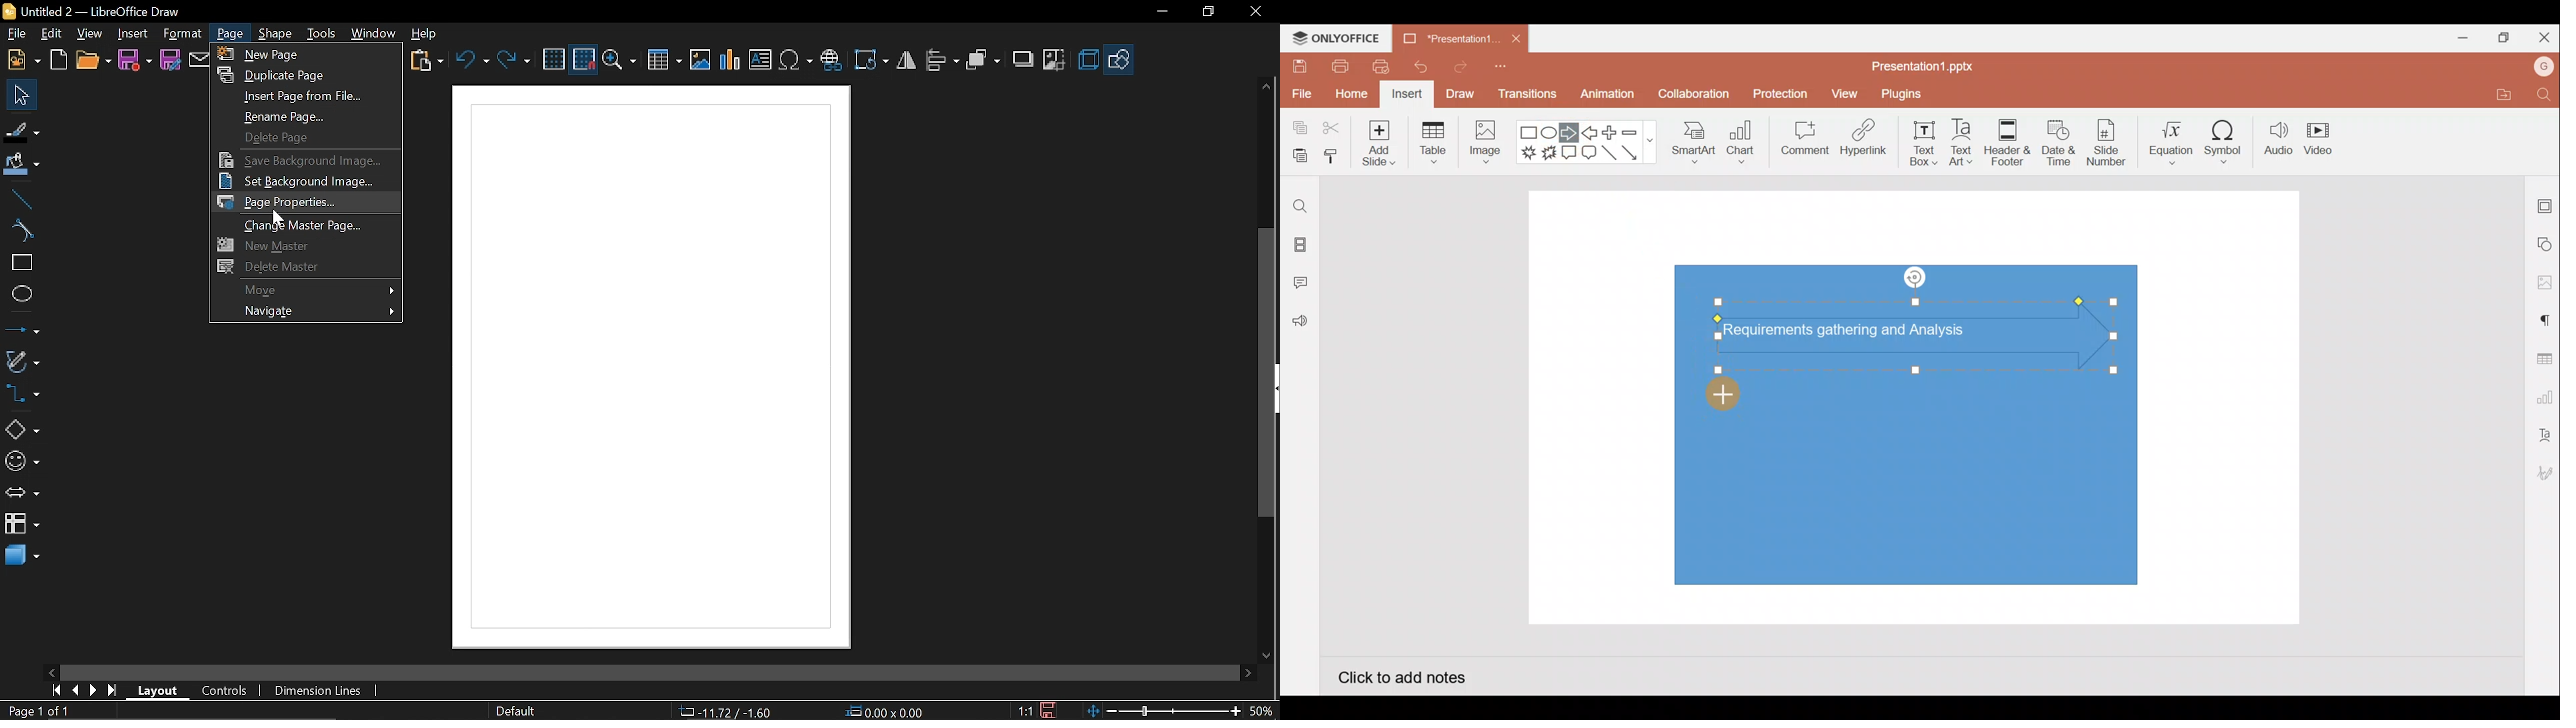 The height and width of the screenshot is (728, 2576). What do you see at coordinates (1459, 93) in the screenshot?
I see `Draw` at bounding box center [1459, 93].